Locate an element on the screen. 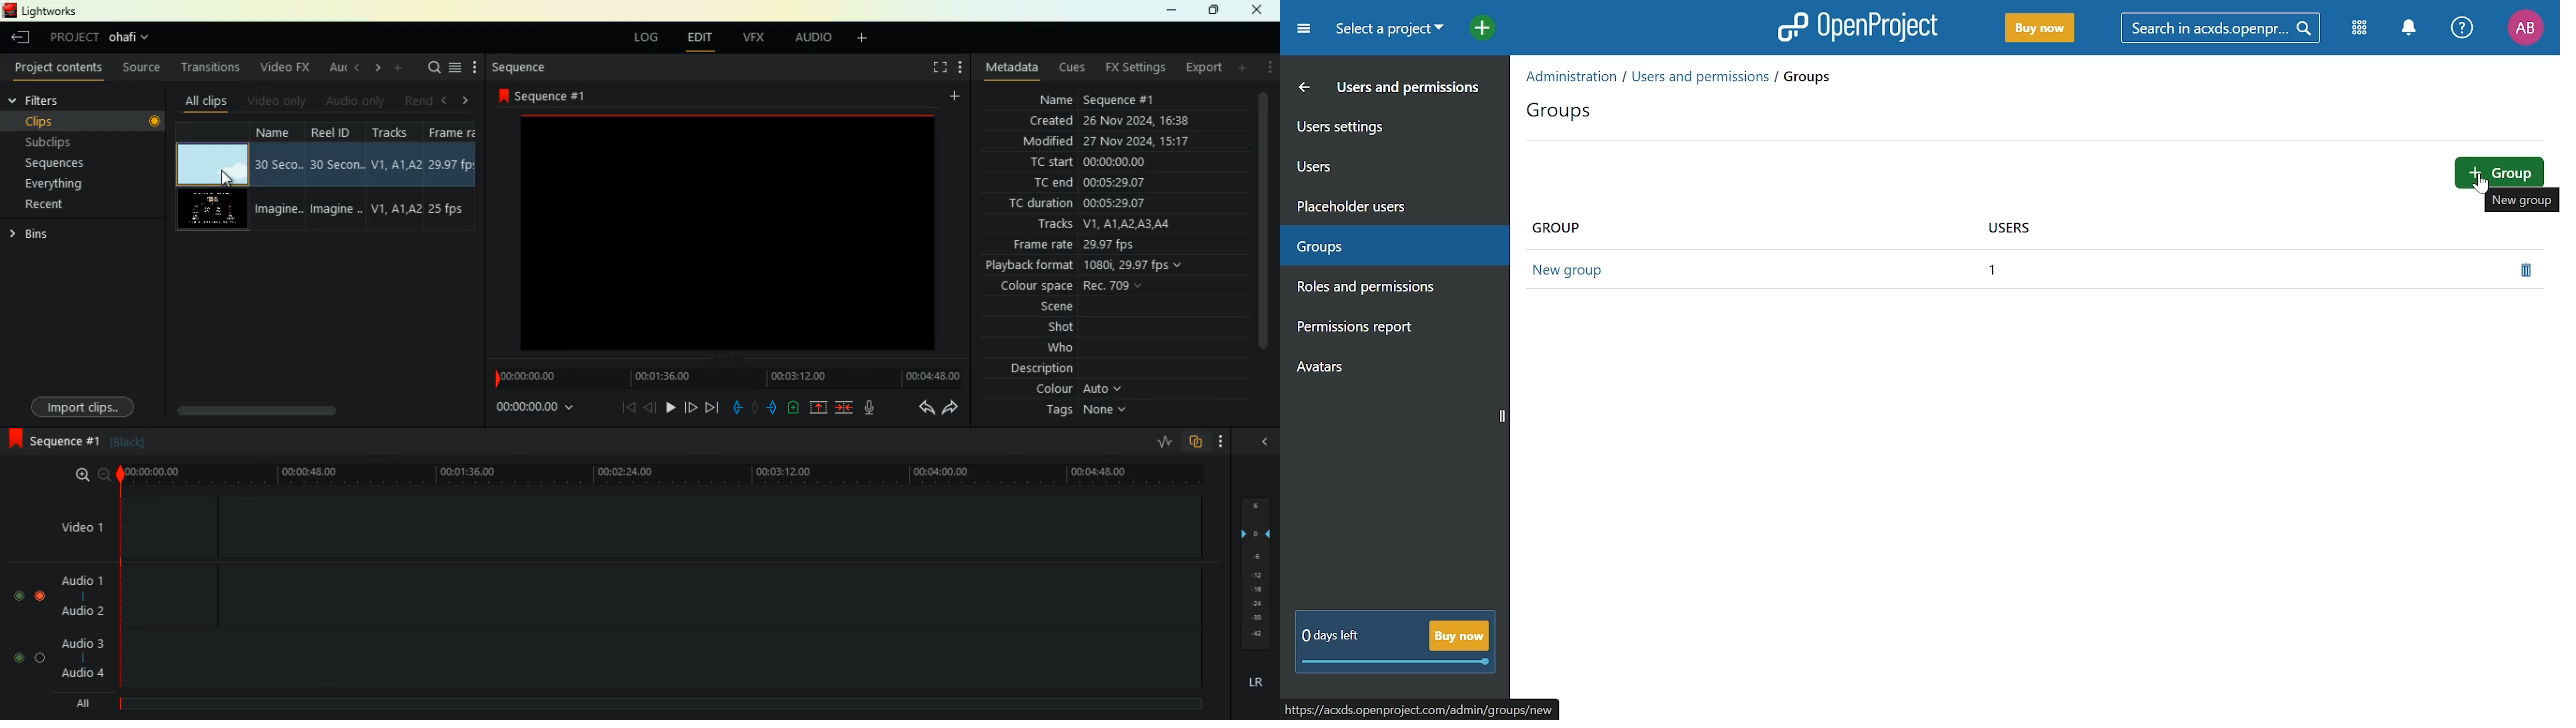 The height and width of the screenshot is (728, 2576). group is located at coordinates (1559, 227).